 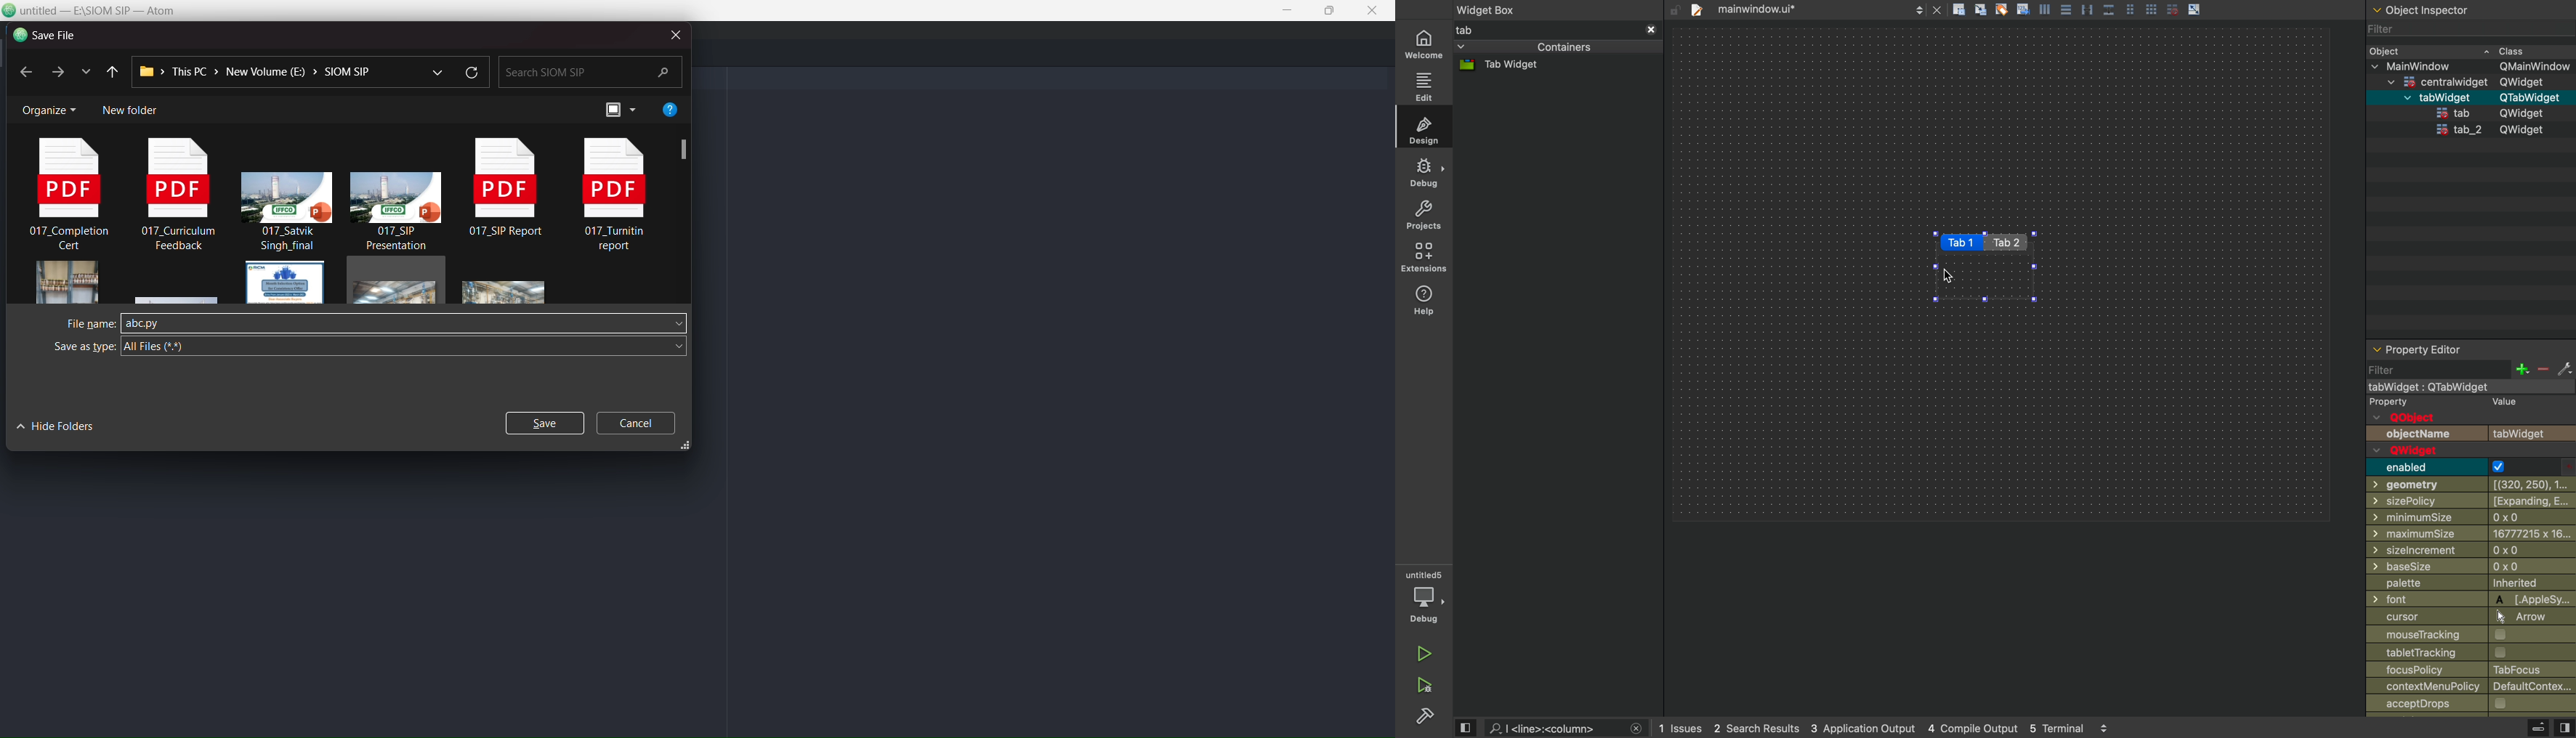 I want to click on design, so click(x=1423, y=128).